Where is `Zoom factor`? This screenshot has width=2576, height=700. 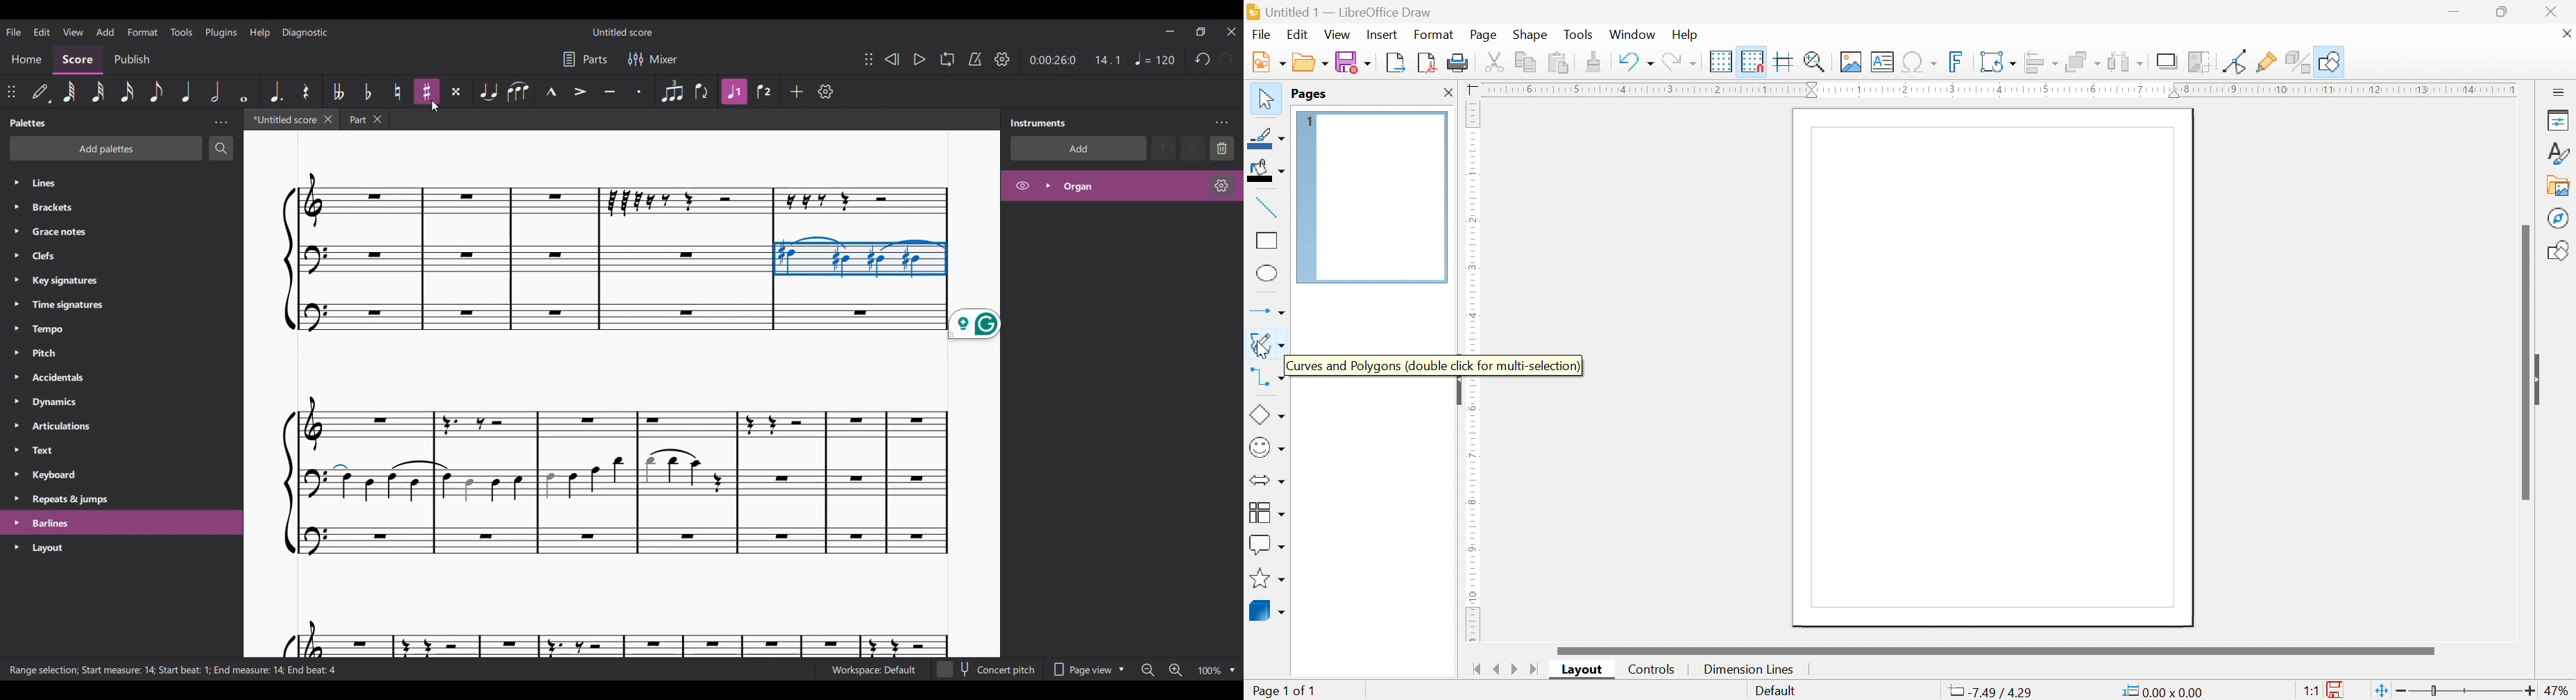
Zoom factor is located at coordinates (1209, 671).